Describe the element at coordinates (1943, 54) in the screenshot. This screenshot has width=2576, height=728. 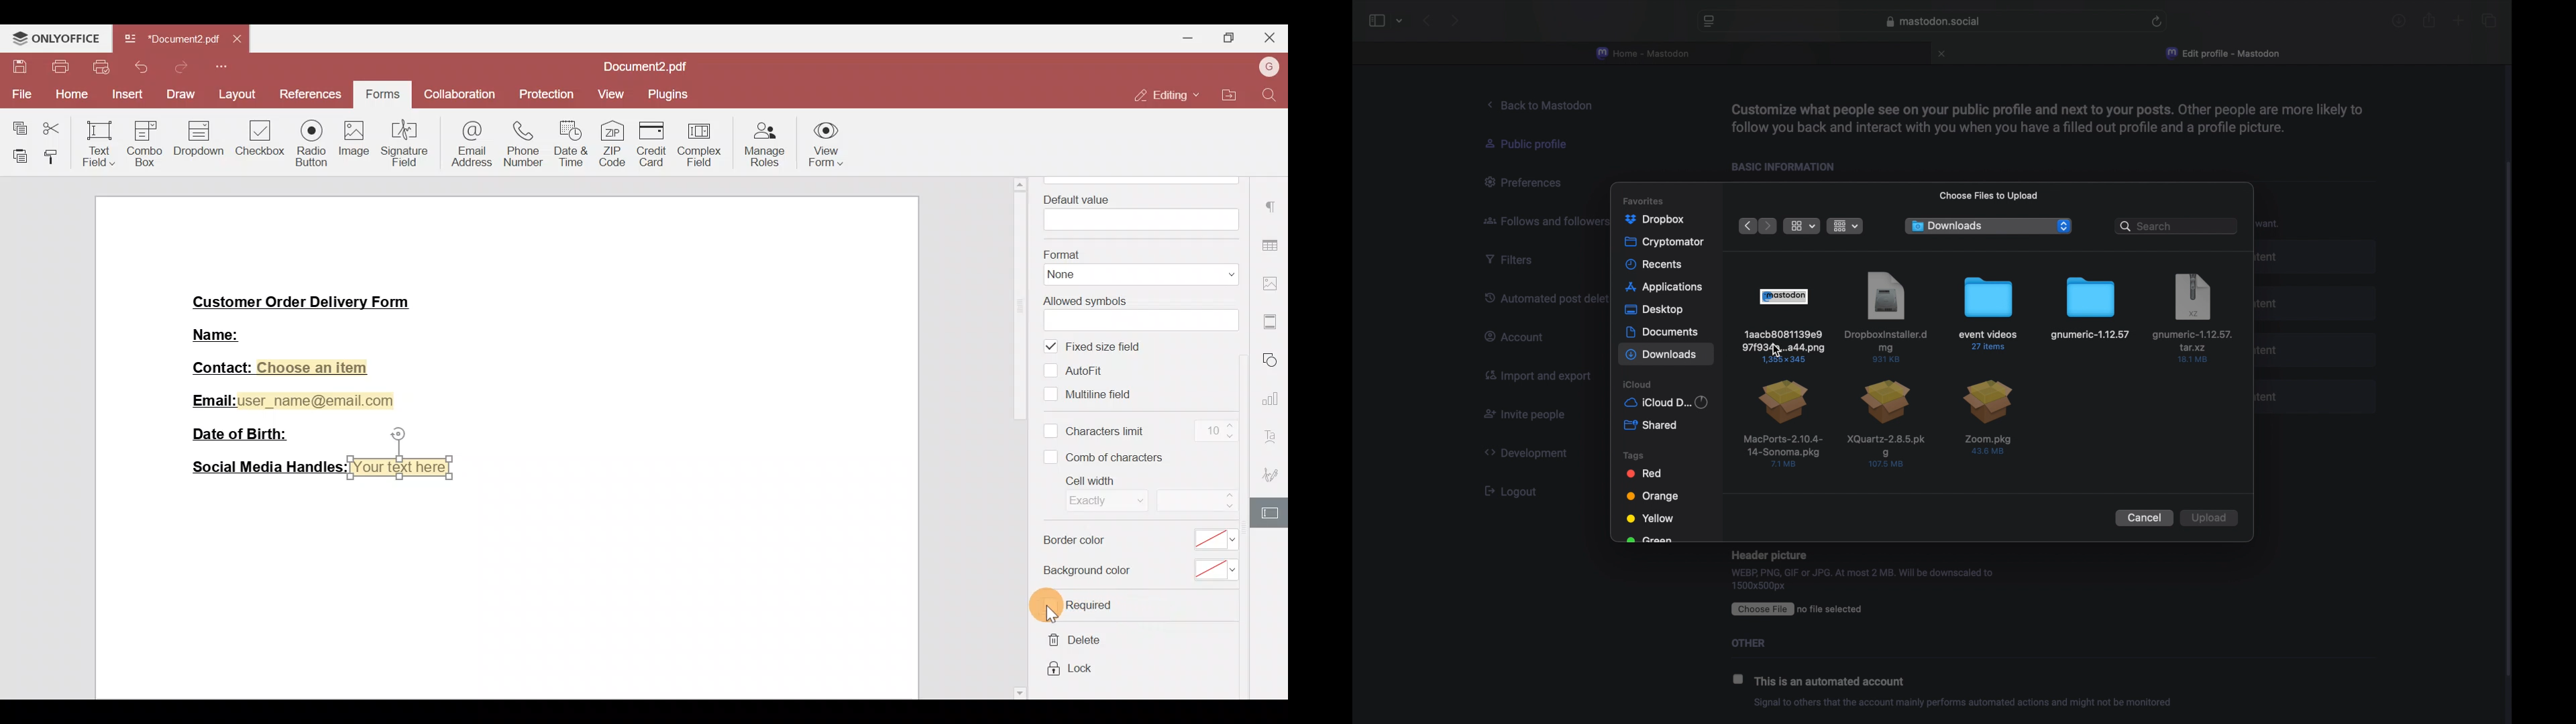
I see `close` at that location.